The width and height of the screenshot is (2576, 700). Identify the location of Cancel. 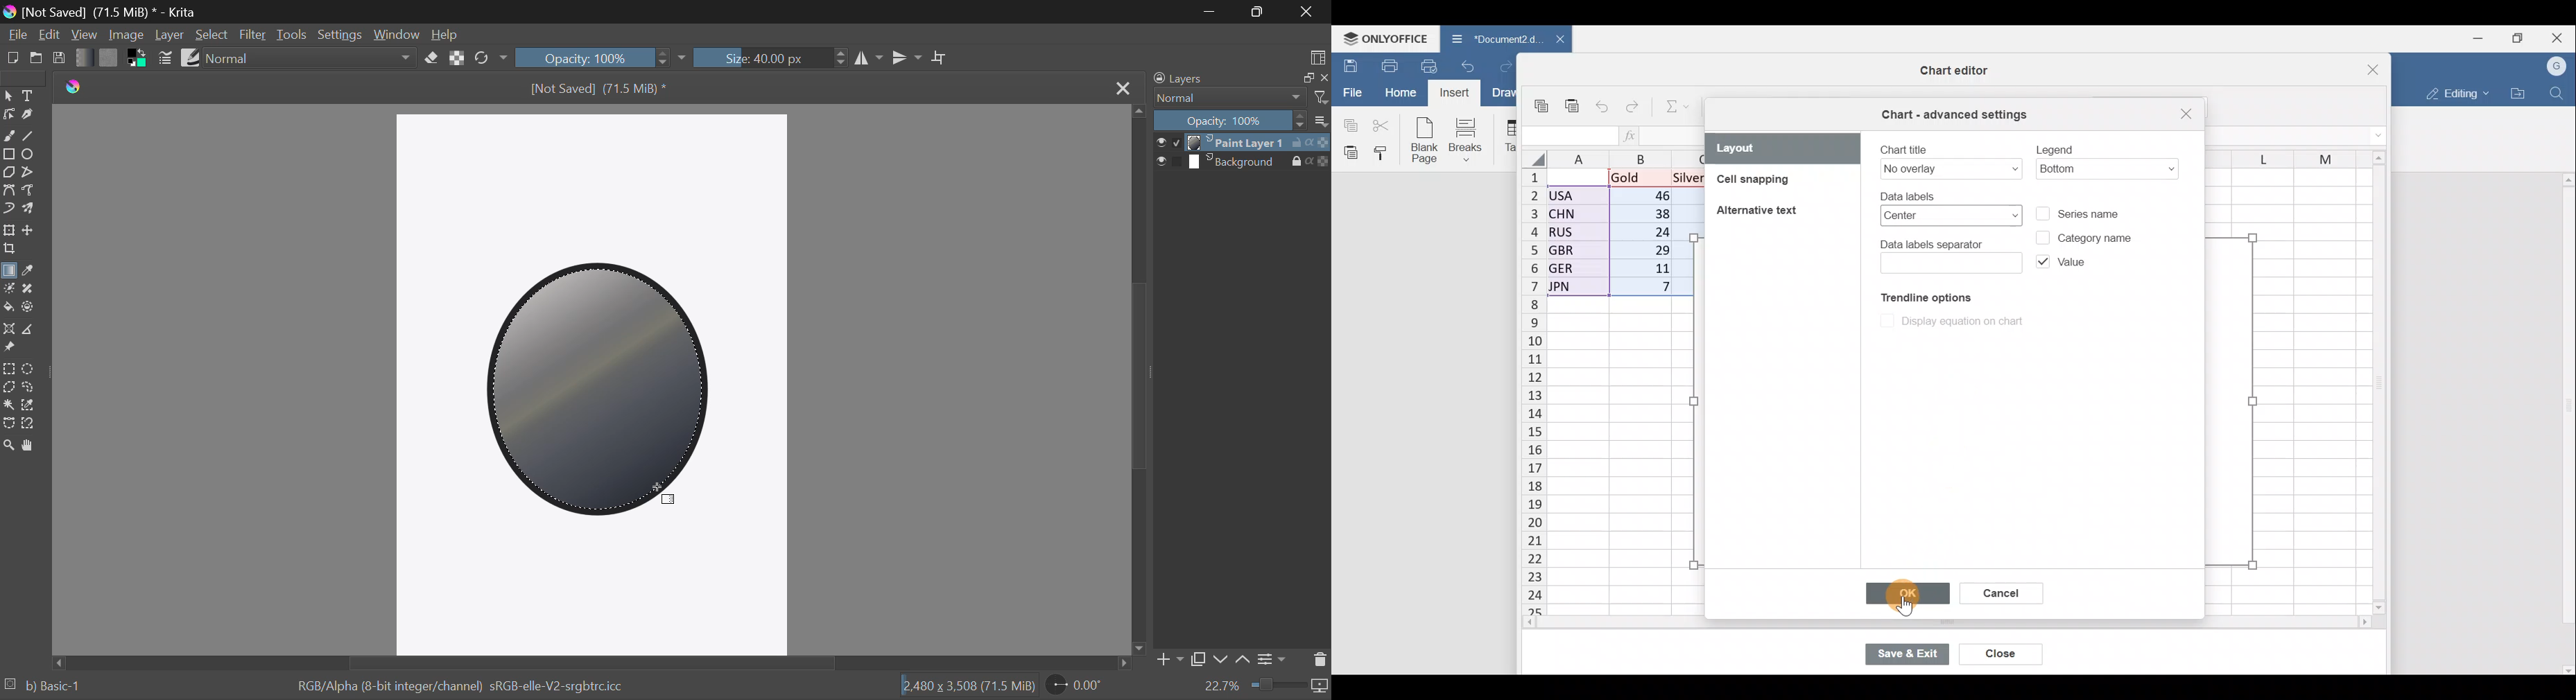
(1999, 595).